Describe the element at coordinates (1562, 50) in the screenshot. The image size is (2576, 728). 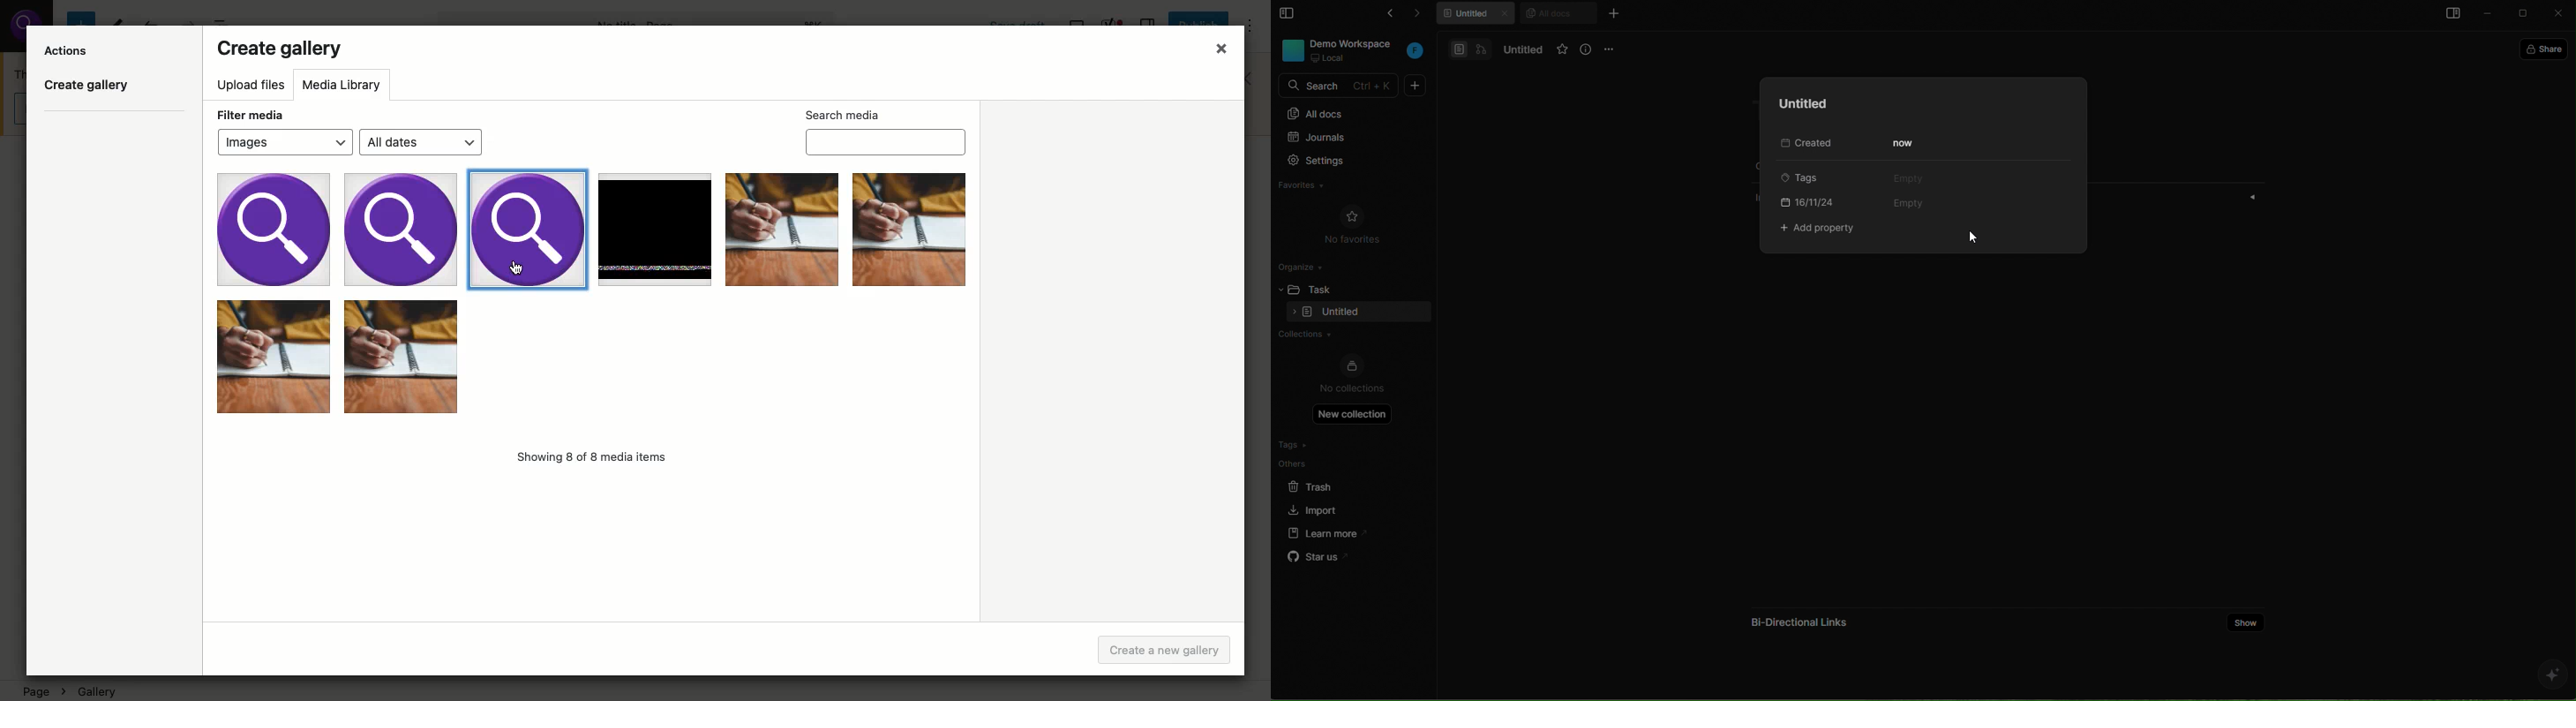
I see `favorites` at that location.